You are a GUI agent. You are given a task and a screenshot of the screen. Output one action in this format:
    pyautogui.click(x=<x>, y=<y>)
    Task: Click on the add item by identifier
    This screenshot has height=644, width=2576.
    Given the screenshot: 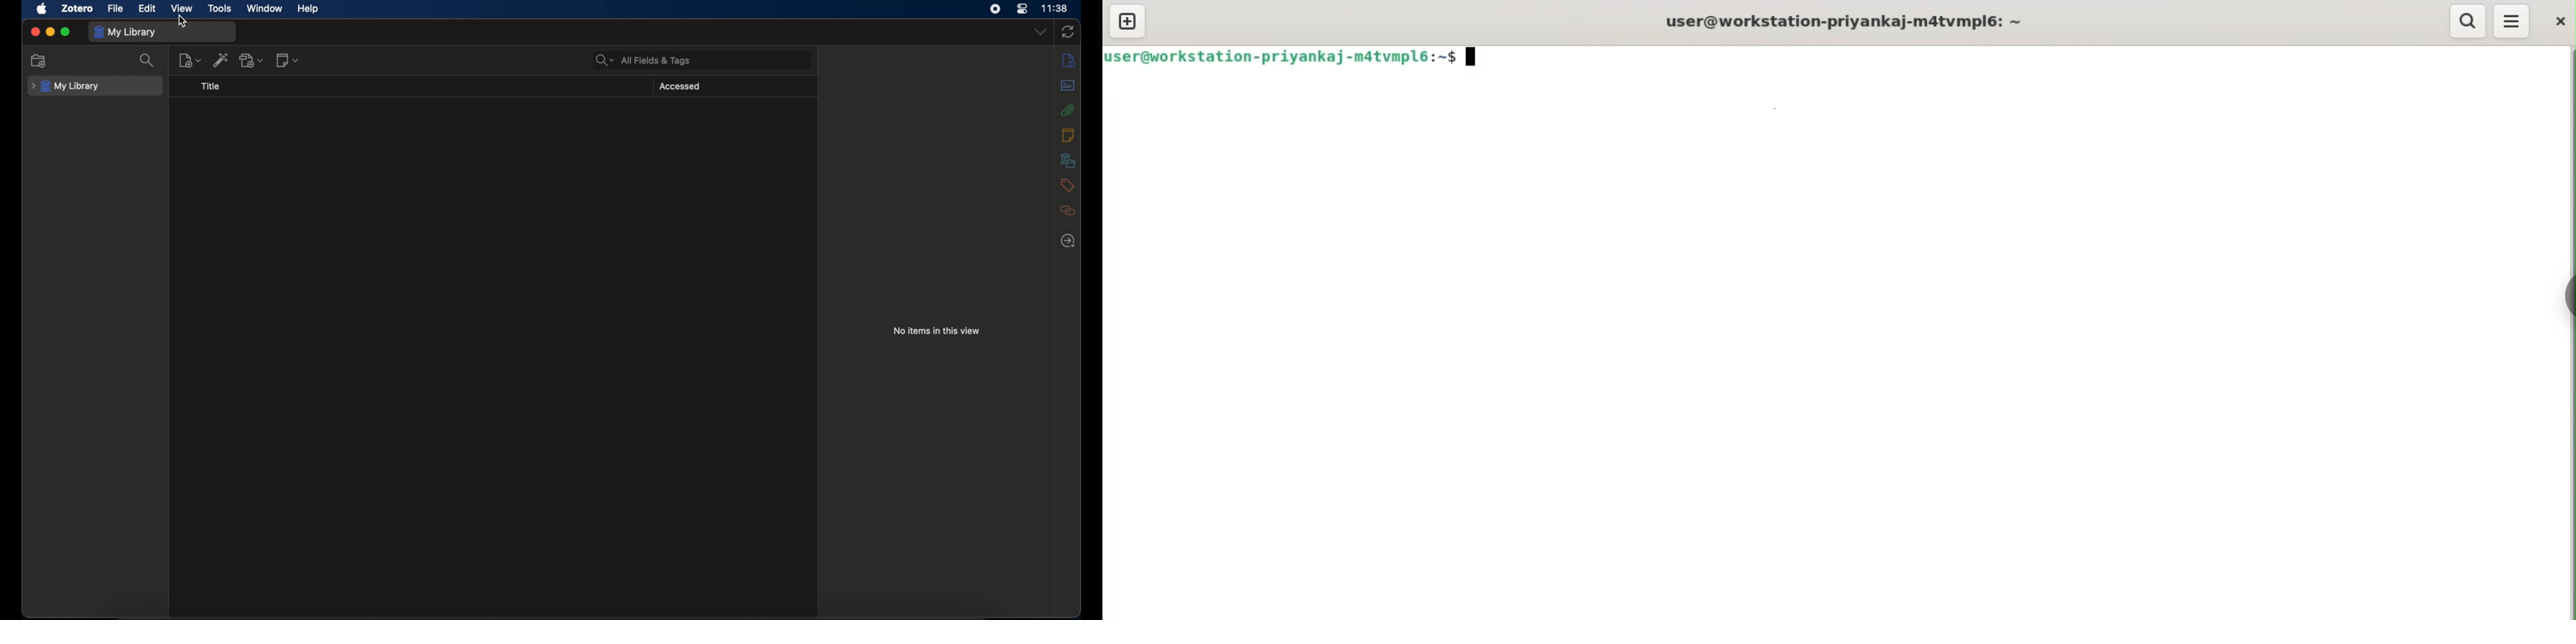 What is the action you would take?
    pyautogui.click(x=221, y=60)
    